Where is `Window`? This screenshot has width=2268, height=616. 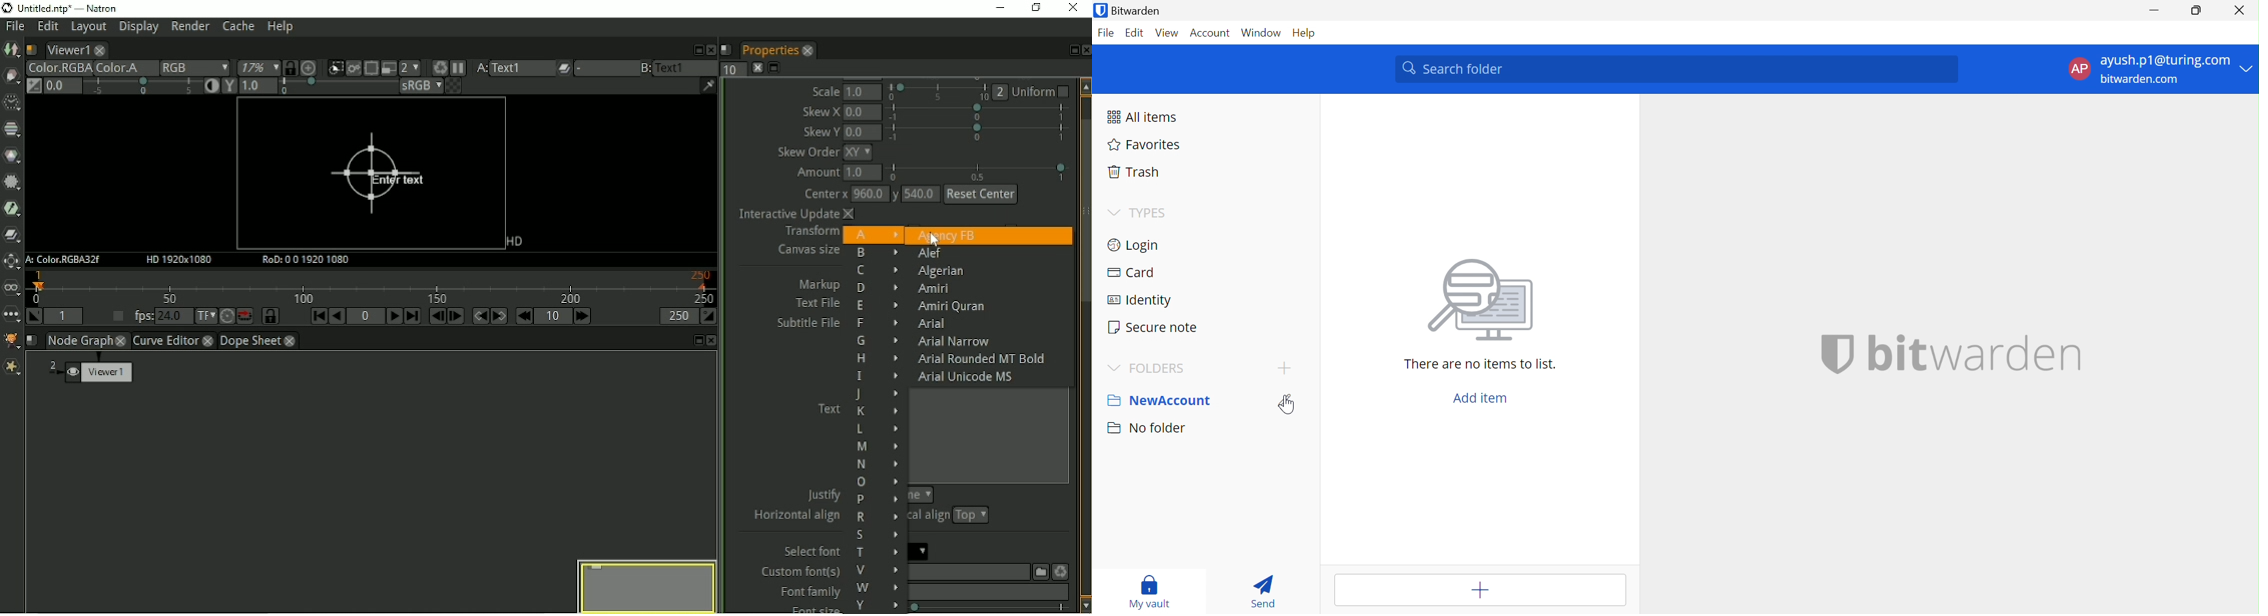 Window is located at coordinates (1261, 32).